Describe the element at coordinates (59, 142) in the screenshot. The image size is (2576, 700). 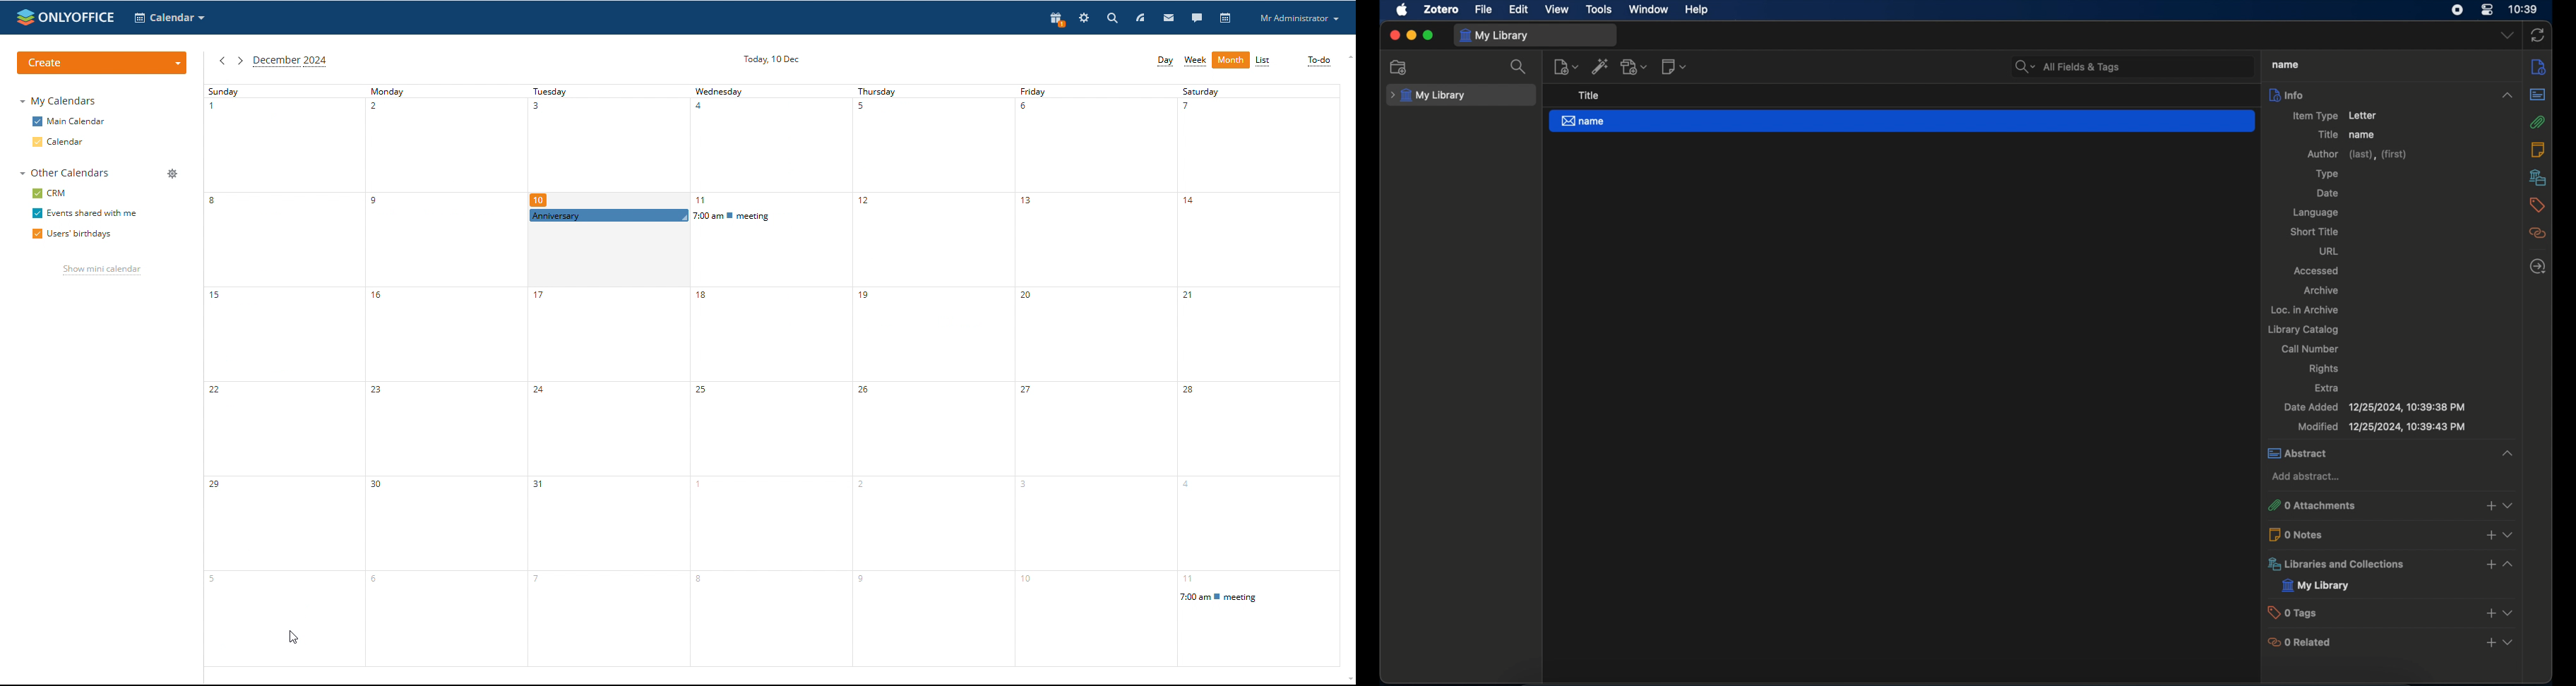
I see `calendar` at that location.